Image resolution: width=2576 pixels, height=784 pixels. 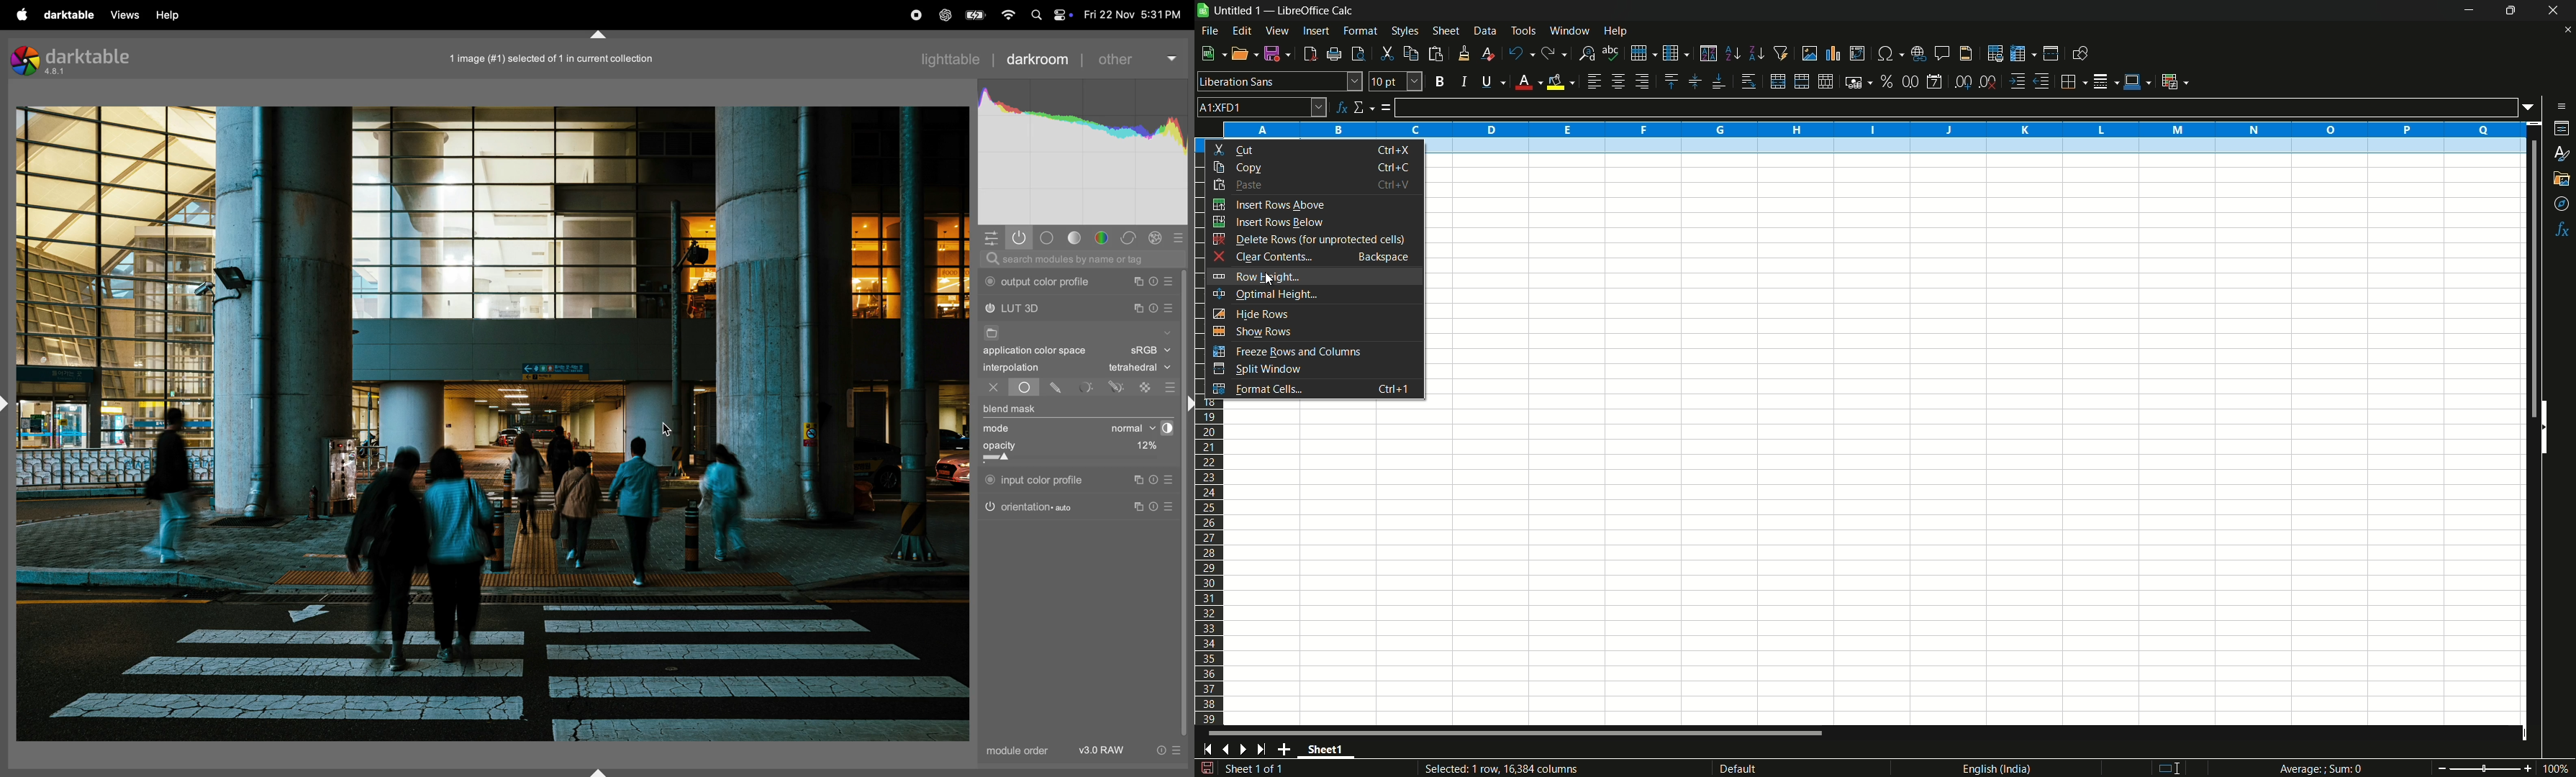 What do you see at coordinates (596, 35) in the screenshot?
I see `shift+ctrl+t` at bounding box center [596, 35].